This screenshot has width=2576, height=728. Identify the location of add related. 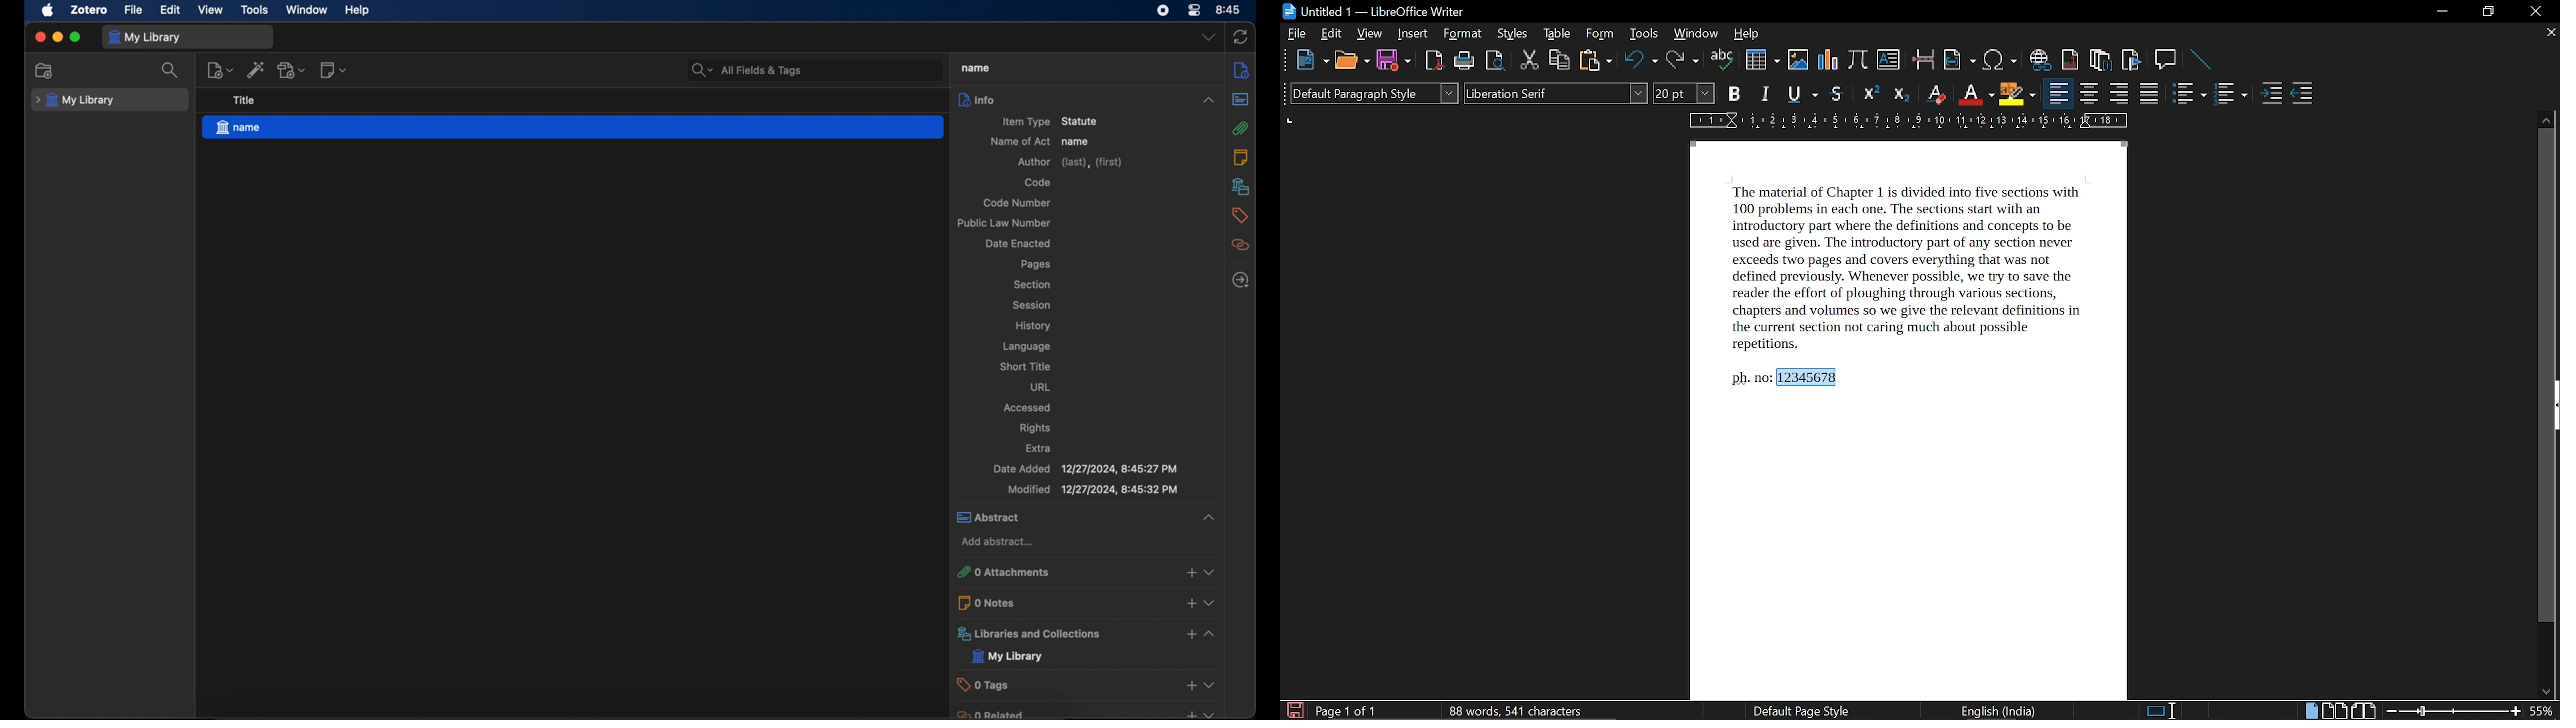
(1189, 714).